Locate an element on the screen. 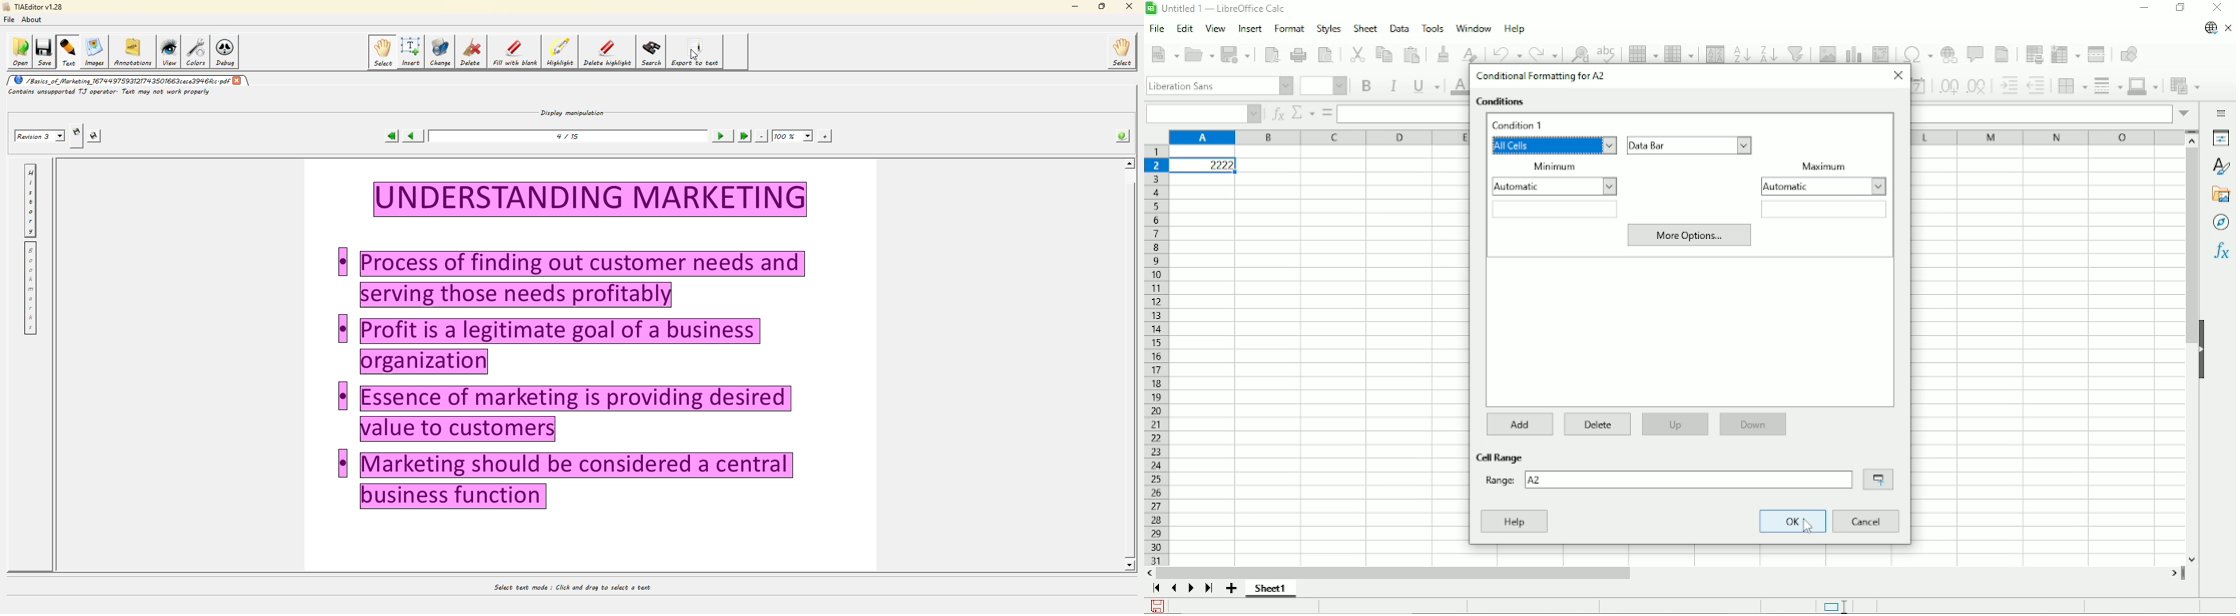 The height and width of the screenshot is (616, 2240). range: A2 is located at coordinates (1668, 479).